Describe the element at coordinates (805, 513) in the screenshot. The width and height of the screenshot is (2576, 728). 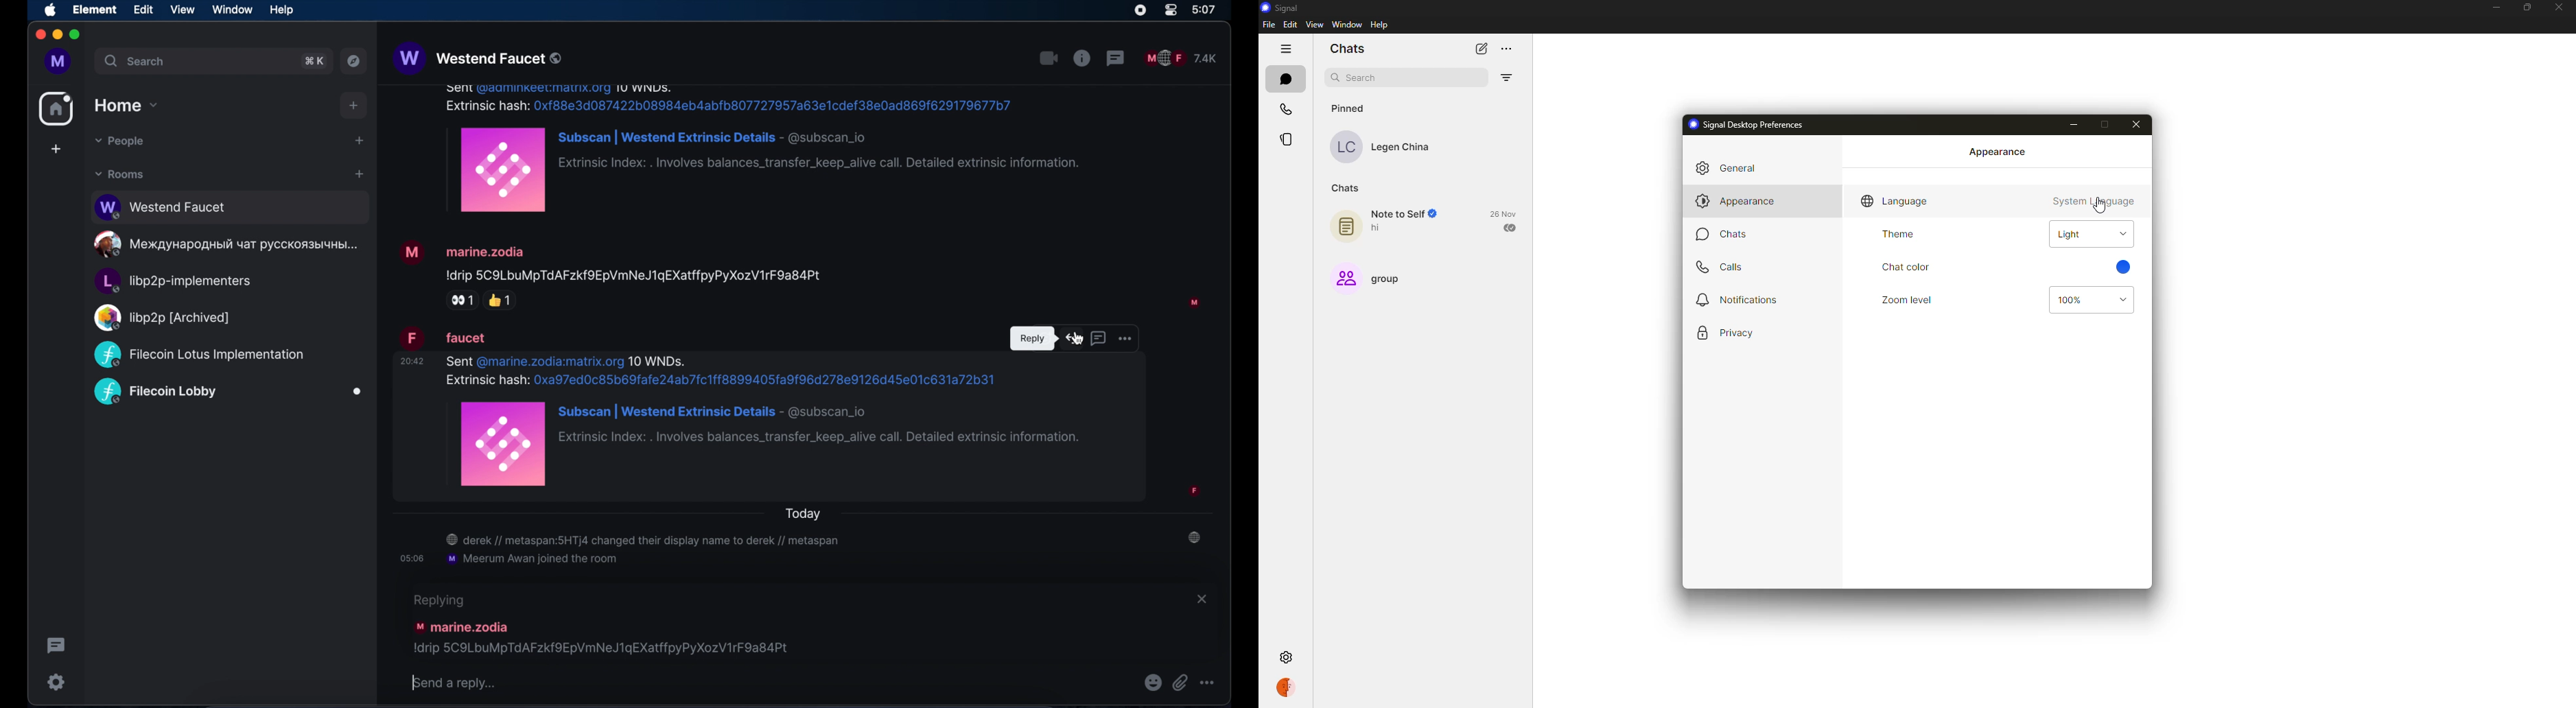
I see `today` at that location.